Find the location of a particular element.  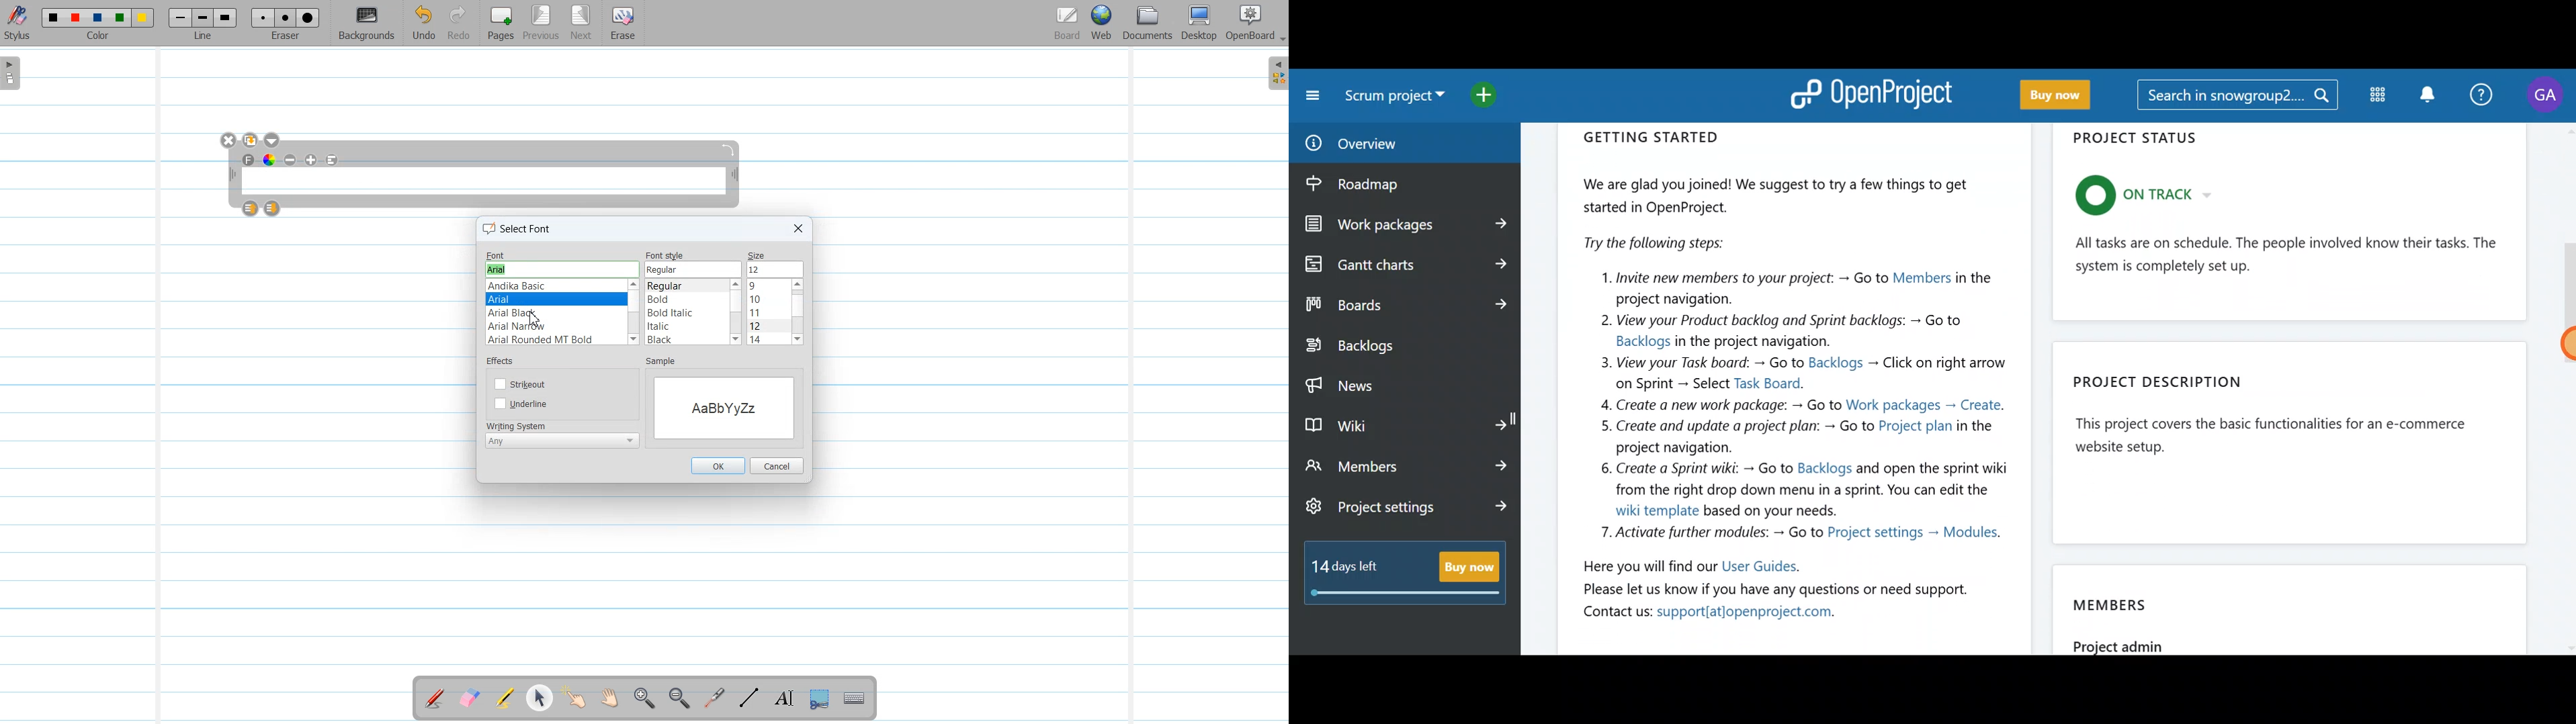

Collapse project menu is located at coordinates (1309, 95).